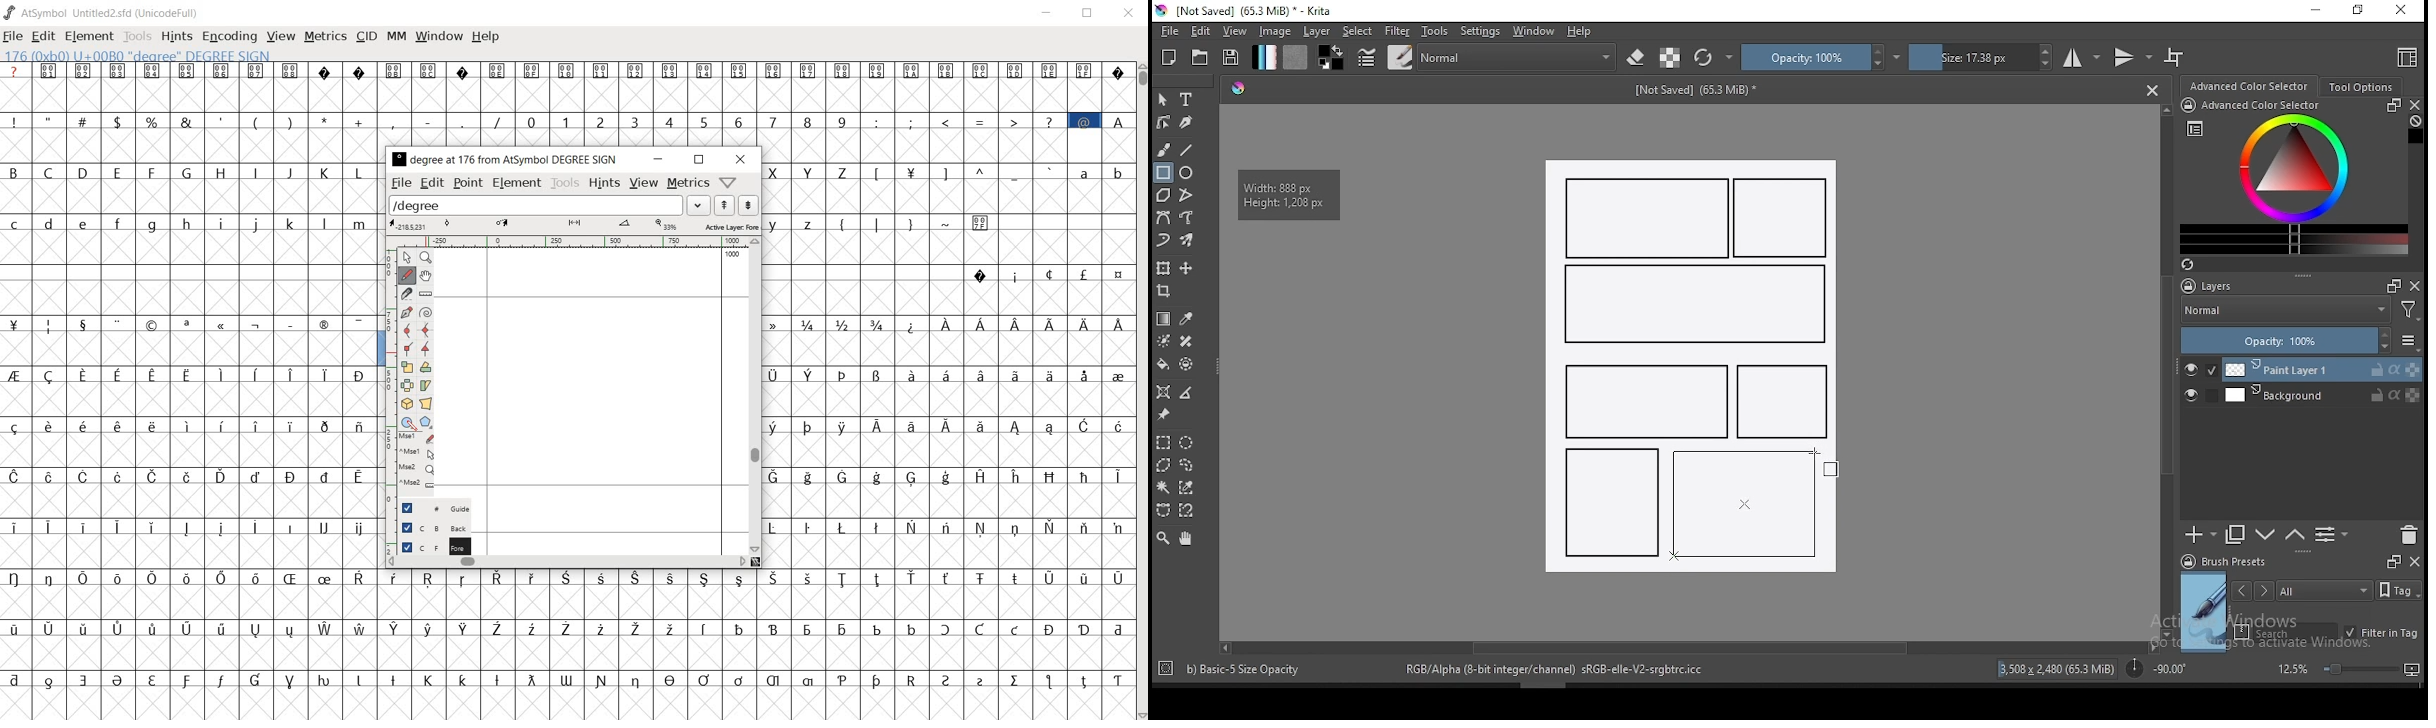 This screenshot has width=2436, height=728. What do you see at coordinates (948, 373) in the screenshot?
I see `special letters` at bounding box center [948, 373].